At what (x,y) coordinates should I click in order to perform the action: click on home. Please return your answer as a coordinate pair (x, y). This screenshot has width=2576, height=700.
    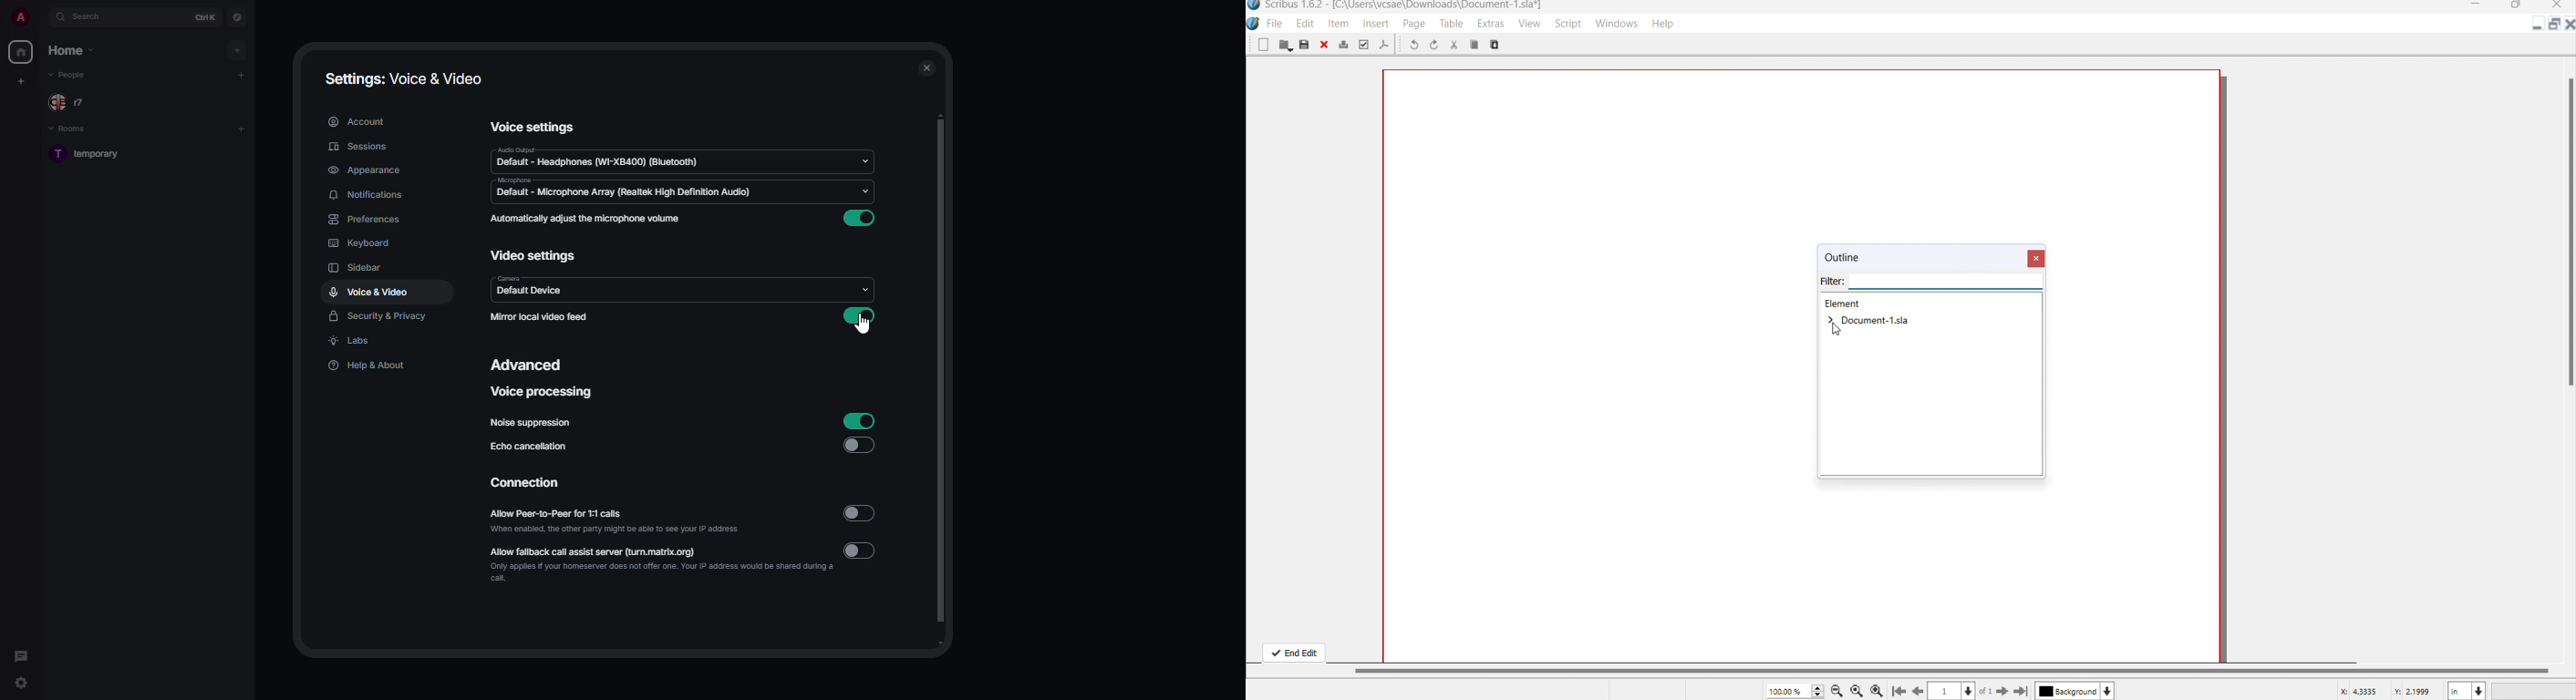
    Looking at the image, I should click on (20, 52).